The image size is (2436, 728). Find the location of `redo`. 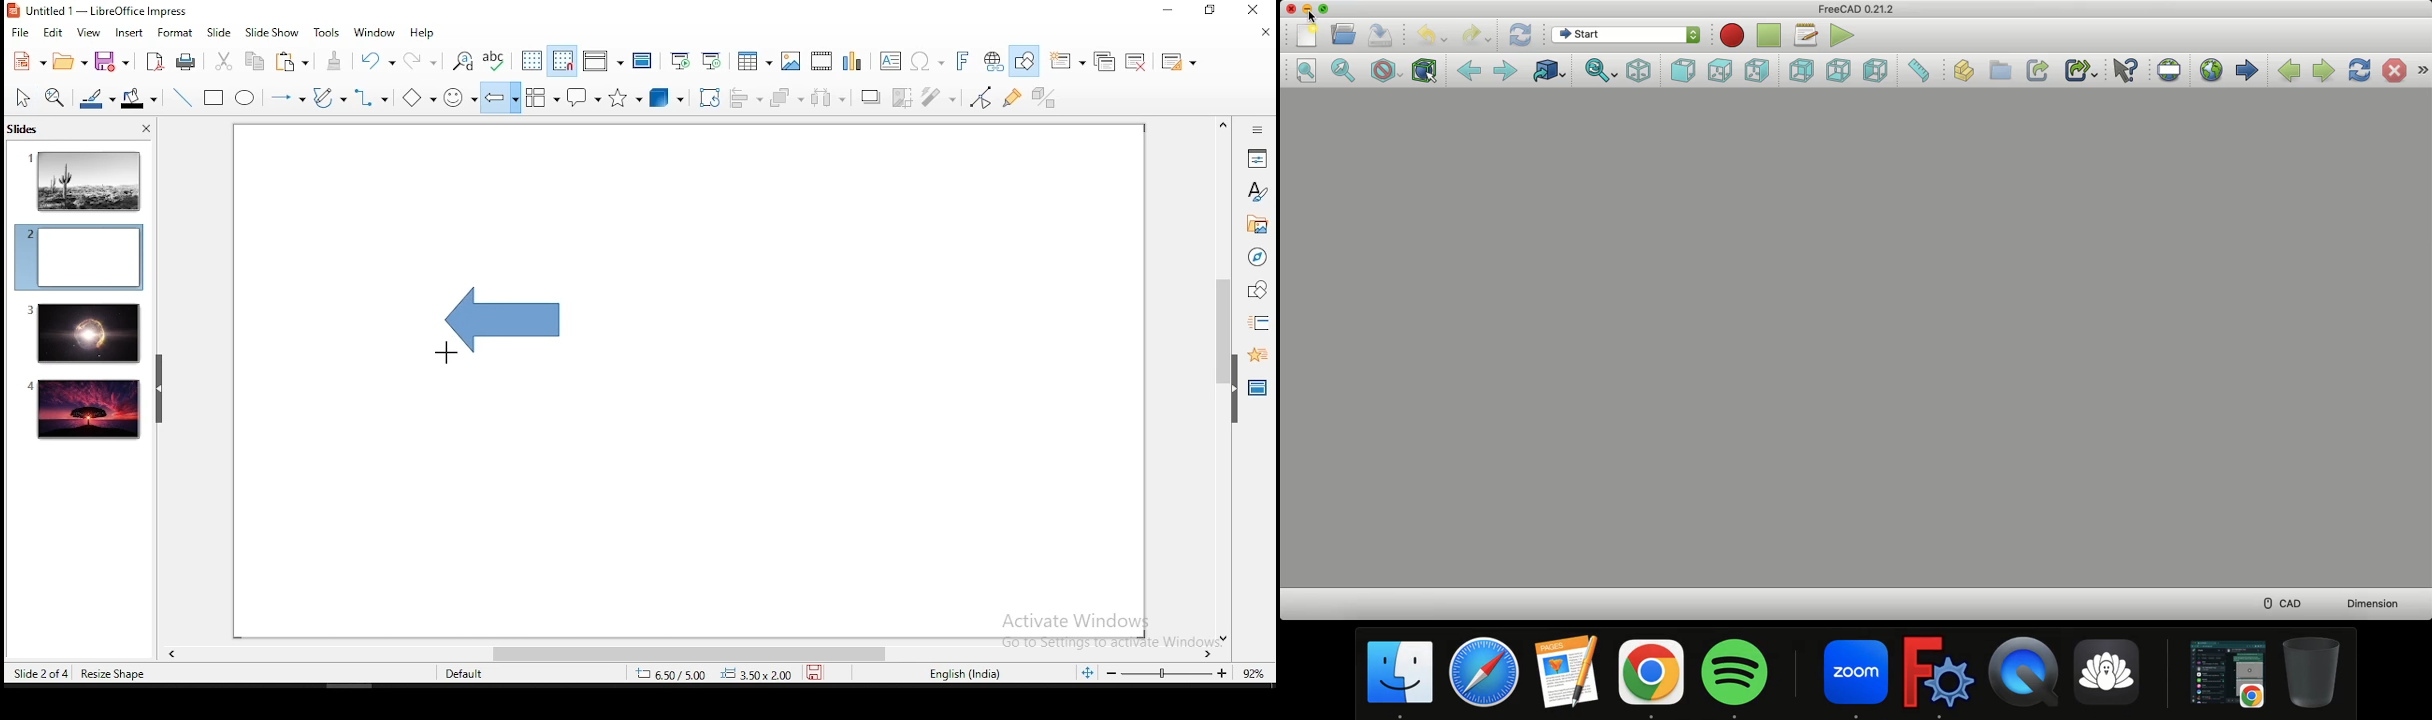

redo is located at coordinates (1478, 36).